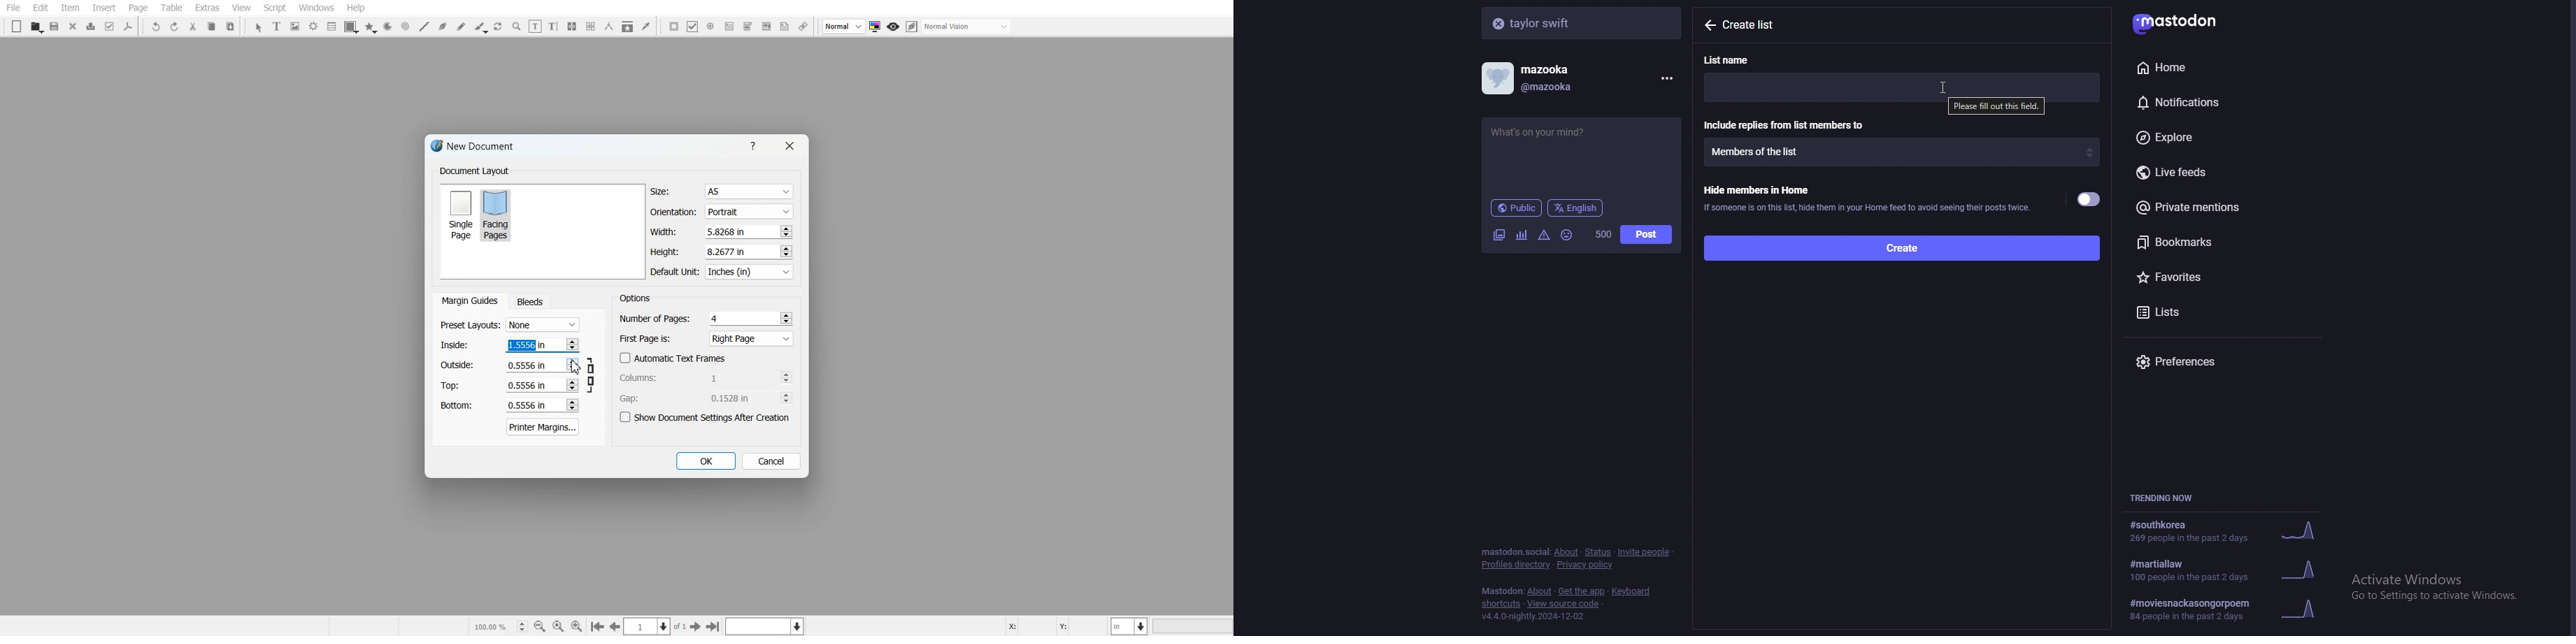  Describe the element at coordinates (559, 626) in the screenshot. I see `Zoom to 100%` at that location.